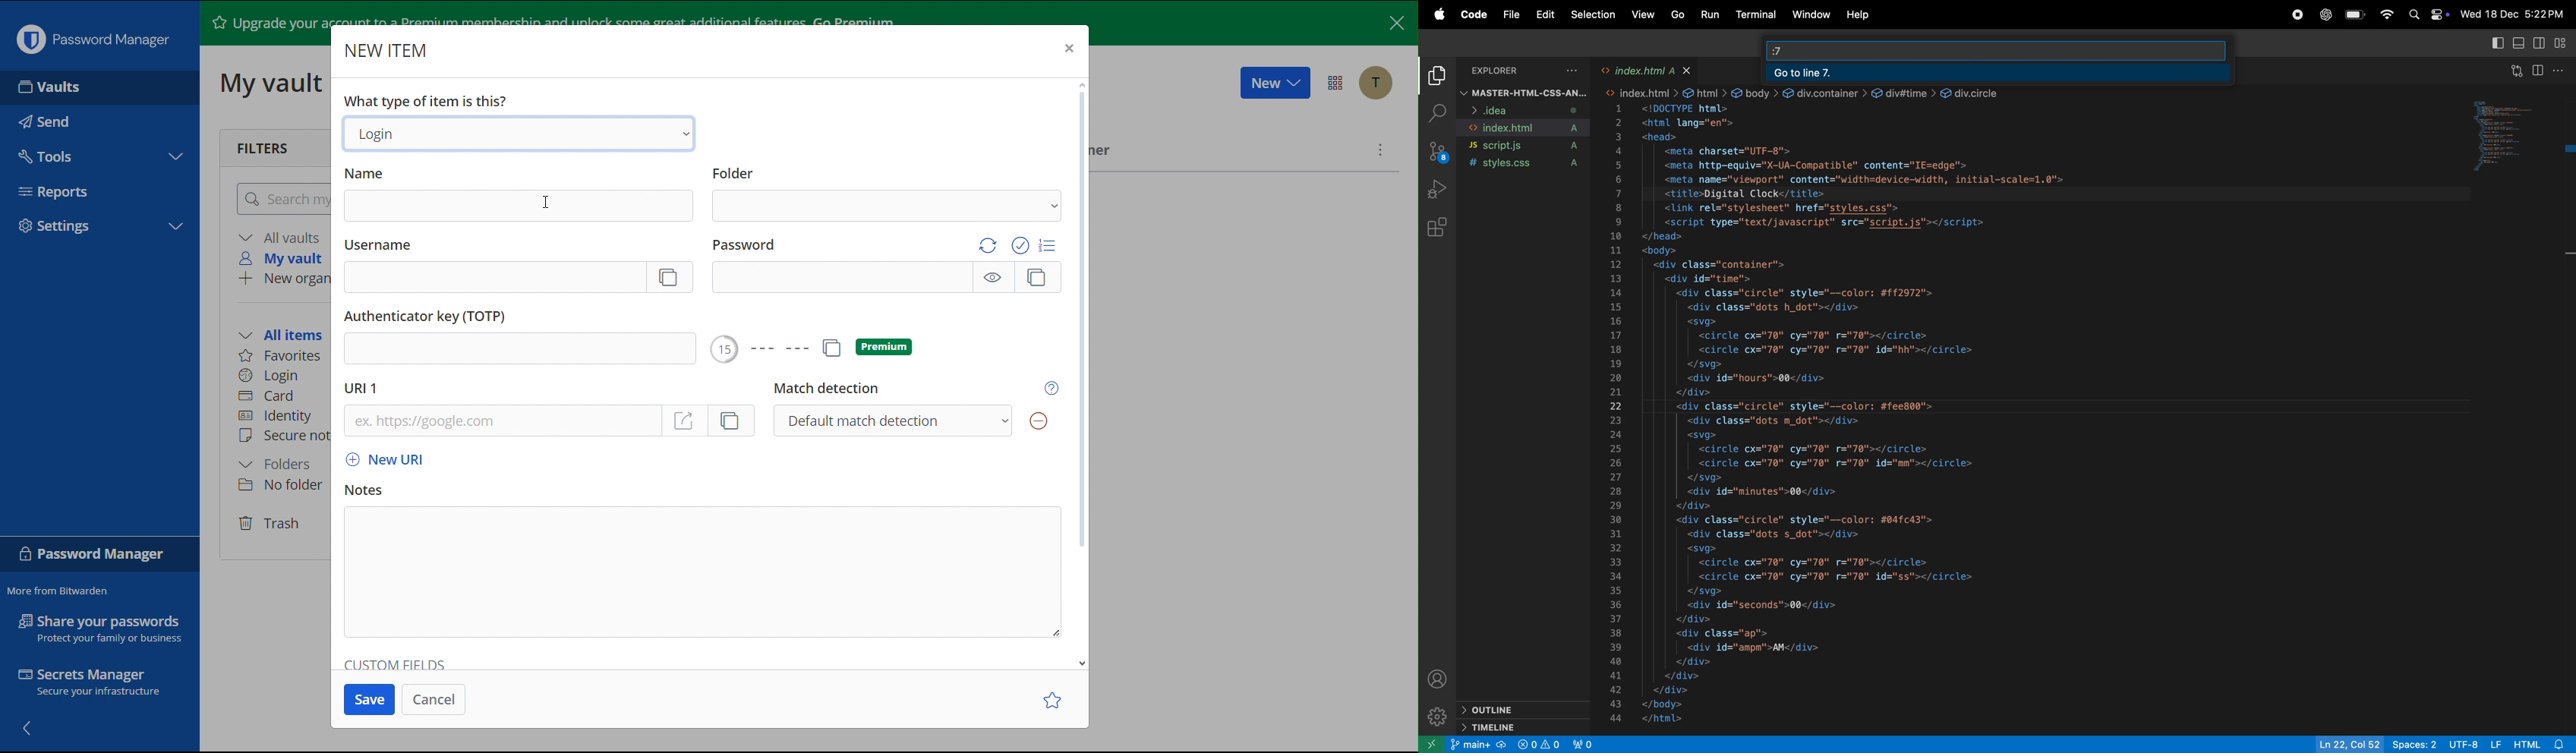  Describe the element at coordinates (1437, 228) in the screenshot. I see `extensions` at that location.